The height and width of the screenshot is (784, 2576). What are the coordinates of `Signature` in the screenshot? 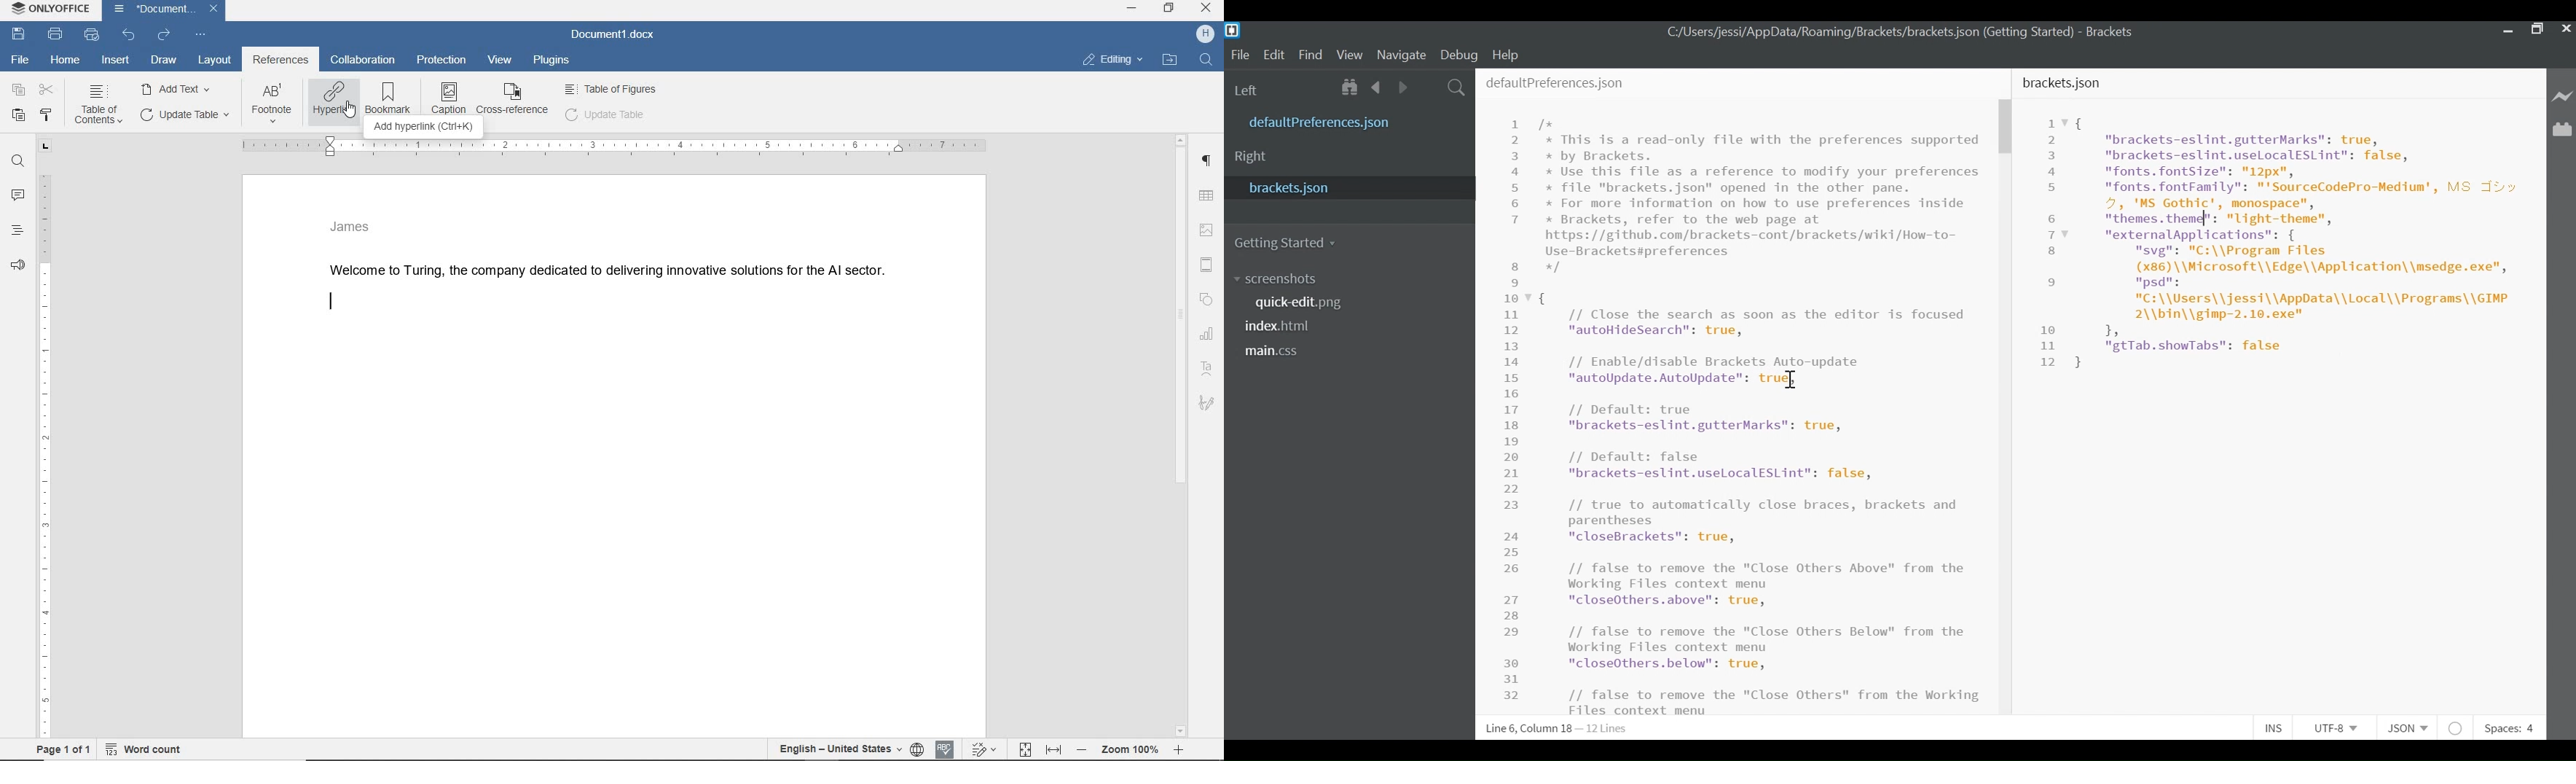 It's located at (1208, 404).